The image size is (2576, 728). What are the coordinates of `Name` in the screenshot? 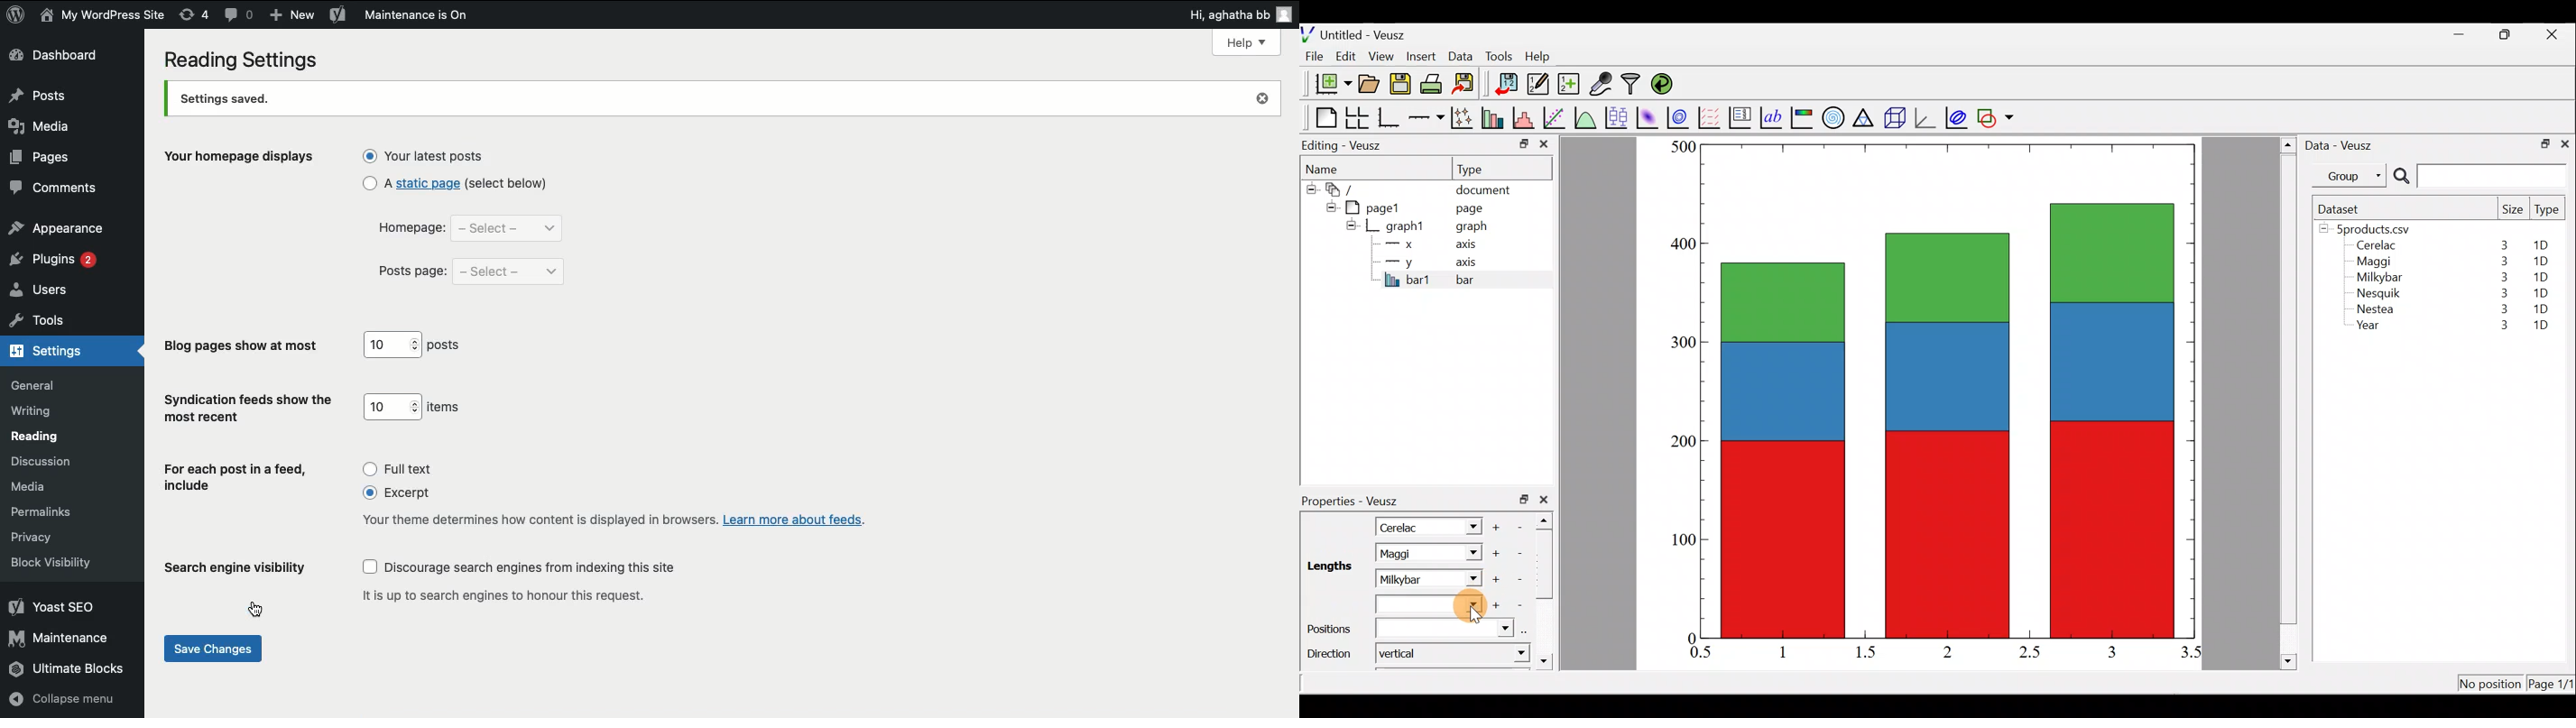 It's located at (1330, 167).